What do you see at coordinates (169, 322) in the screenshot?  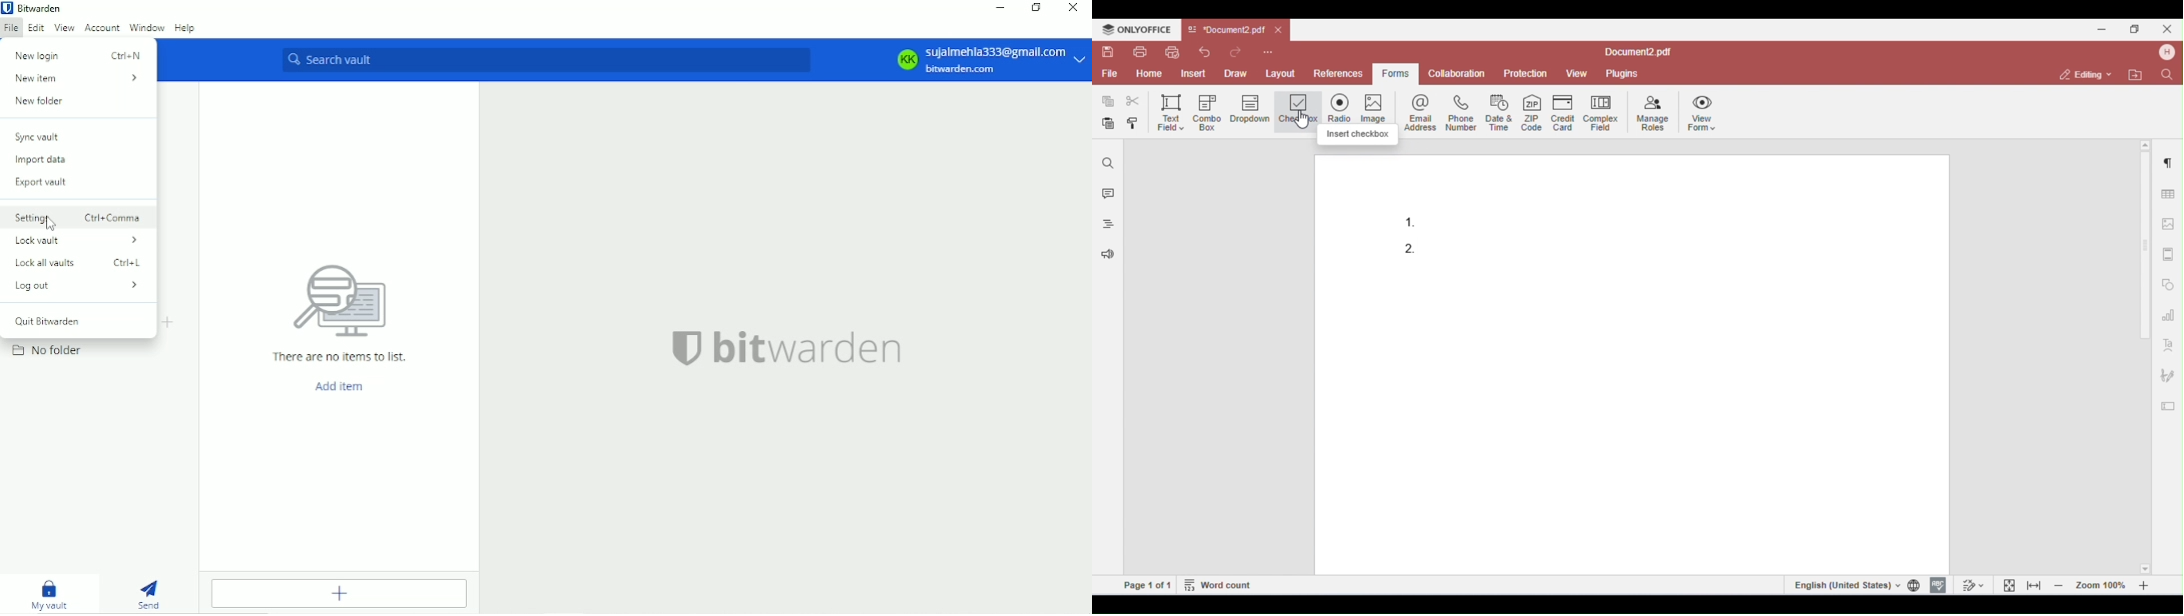 I see `Create folder` at bounding box center [169, 322].